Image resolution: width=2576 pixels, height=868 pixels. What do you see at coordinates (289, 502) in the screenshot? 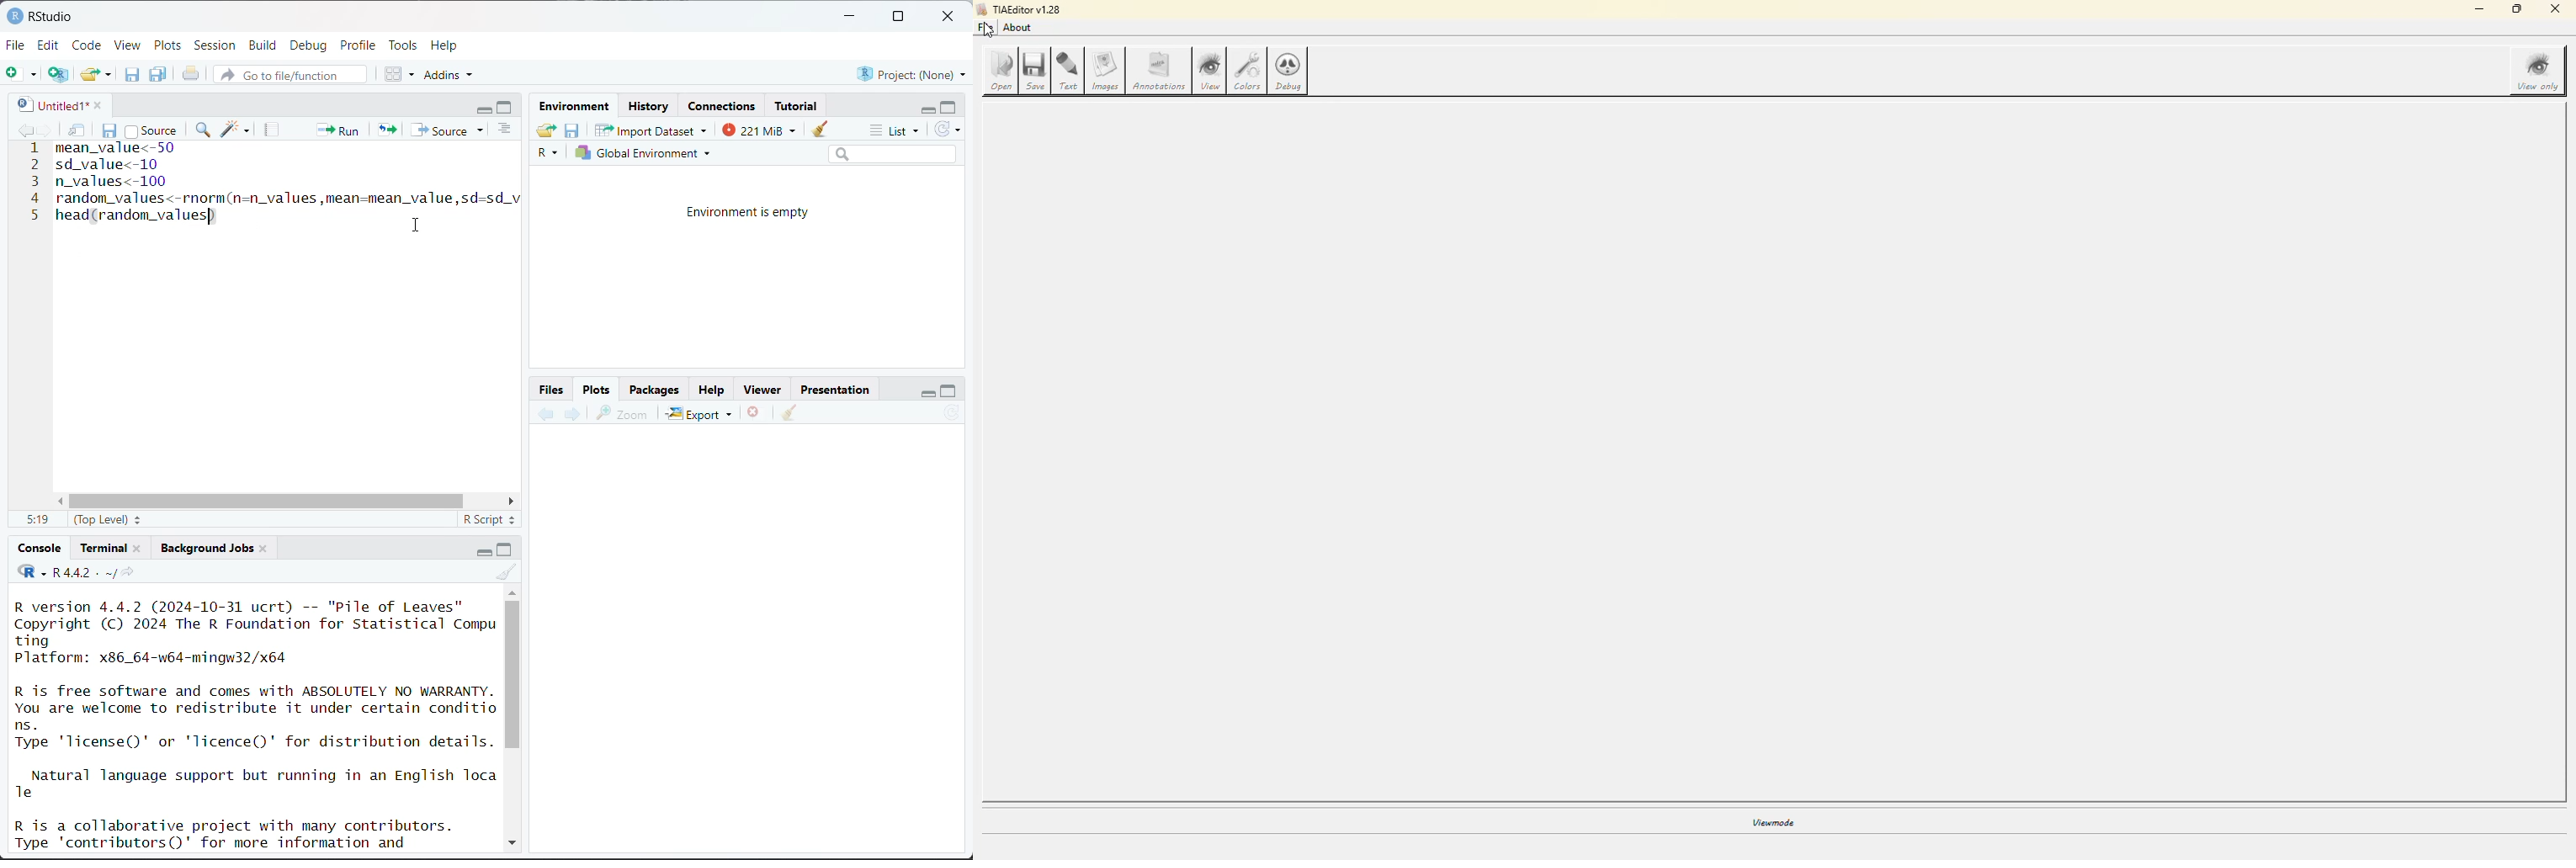
I see `horizontal scroll bar` at bounding box center [289, 502].